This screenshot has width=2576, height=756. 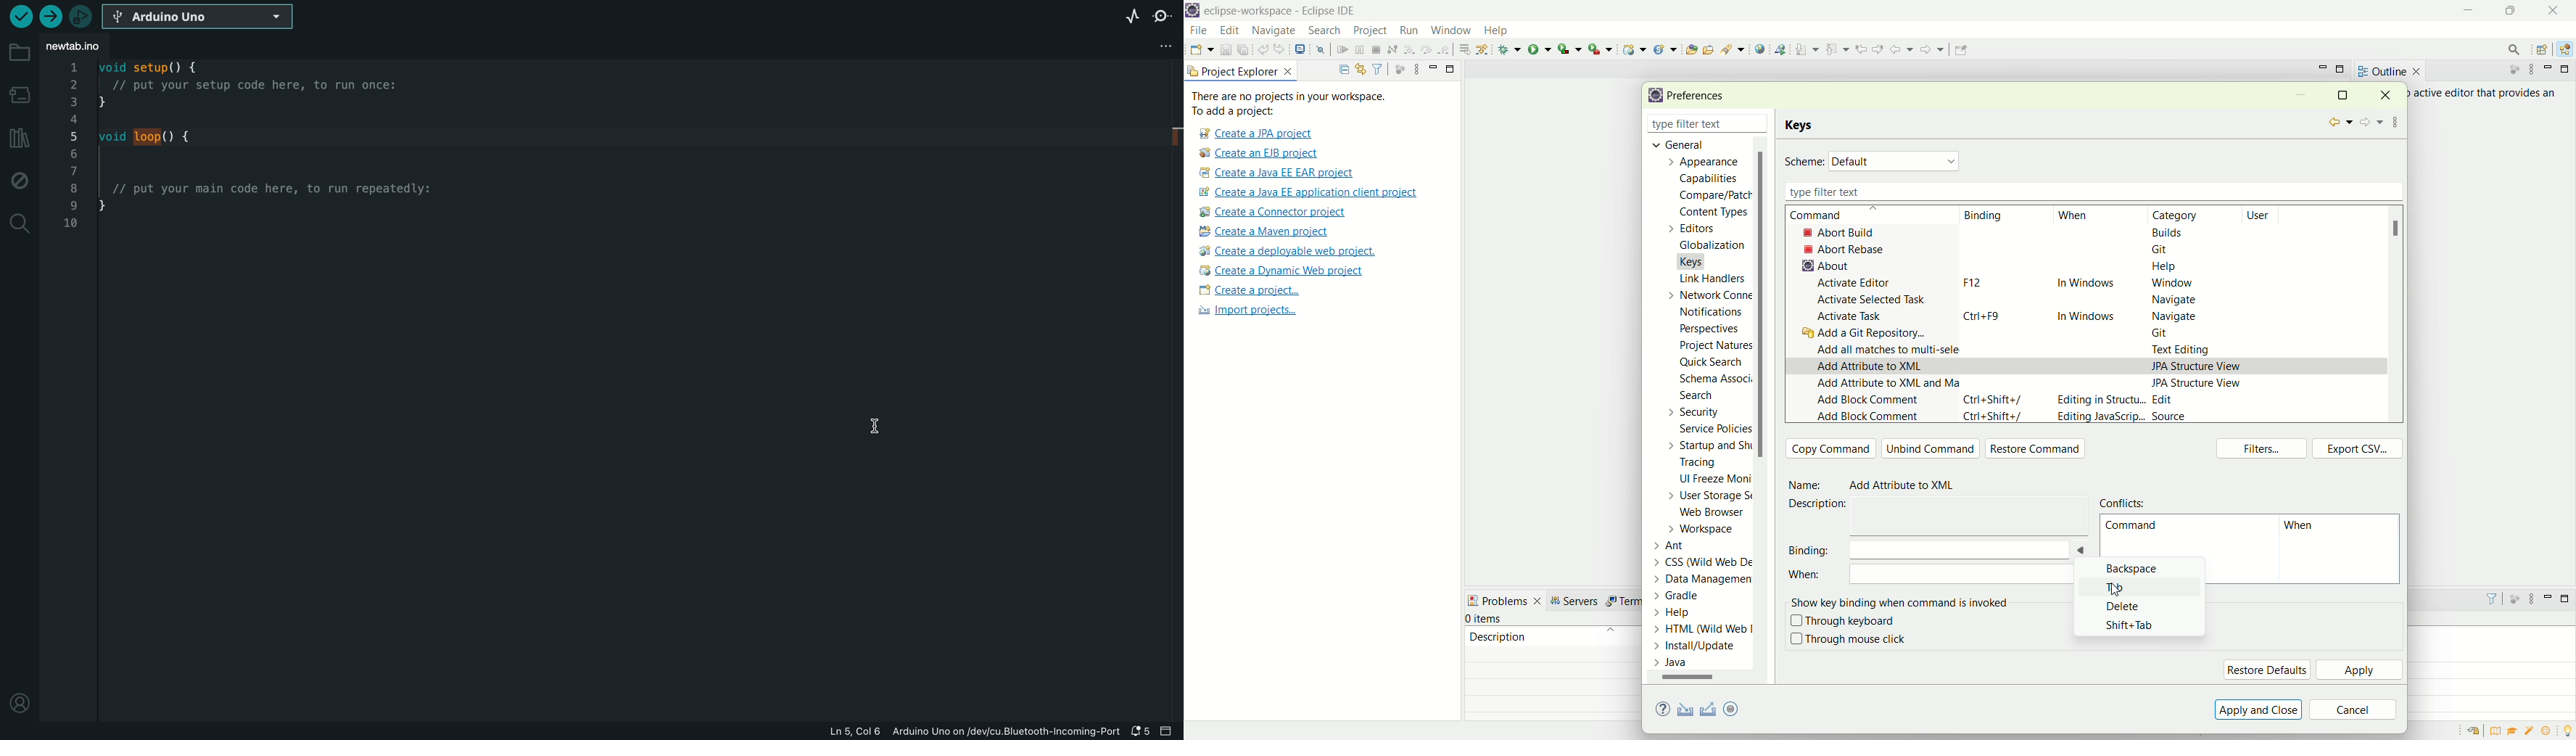 I want to click on search, so click(x=1696, y=397).